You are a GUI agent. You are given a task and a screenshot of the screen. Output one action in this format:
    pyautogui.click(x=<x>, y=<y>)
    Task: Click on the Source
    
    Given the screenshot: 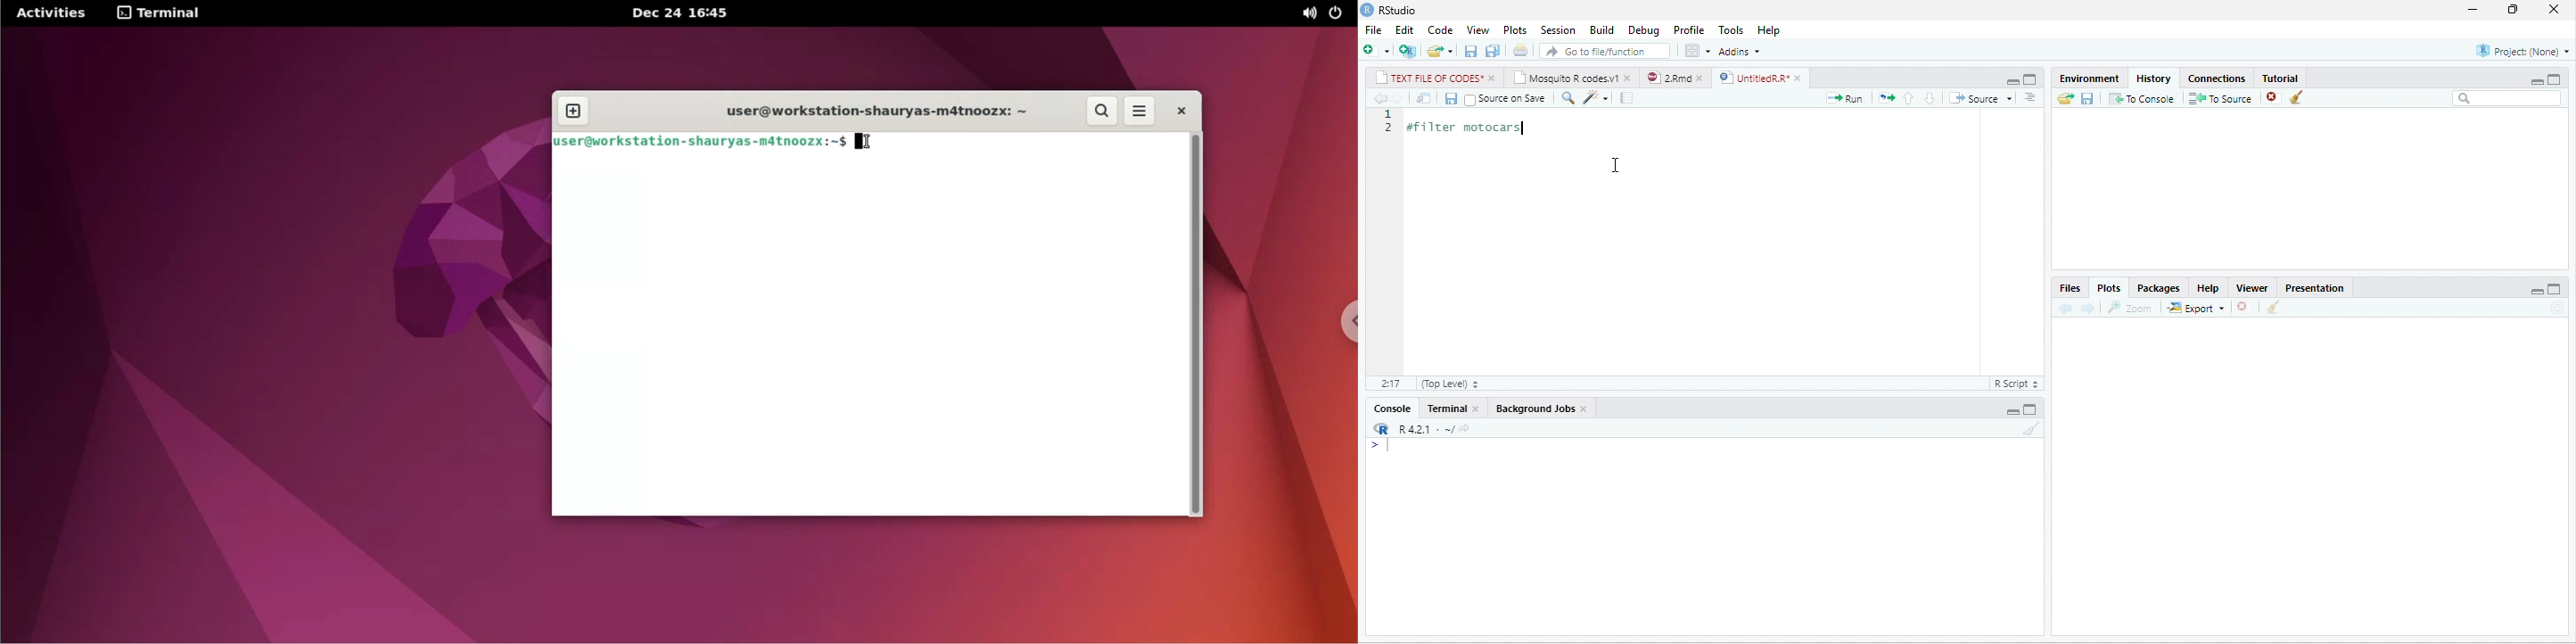 What is the action you would take?
    pyautogui.click(x=1981, y=97)
    